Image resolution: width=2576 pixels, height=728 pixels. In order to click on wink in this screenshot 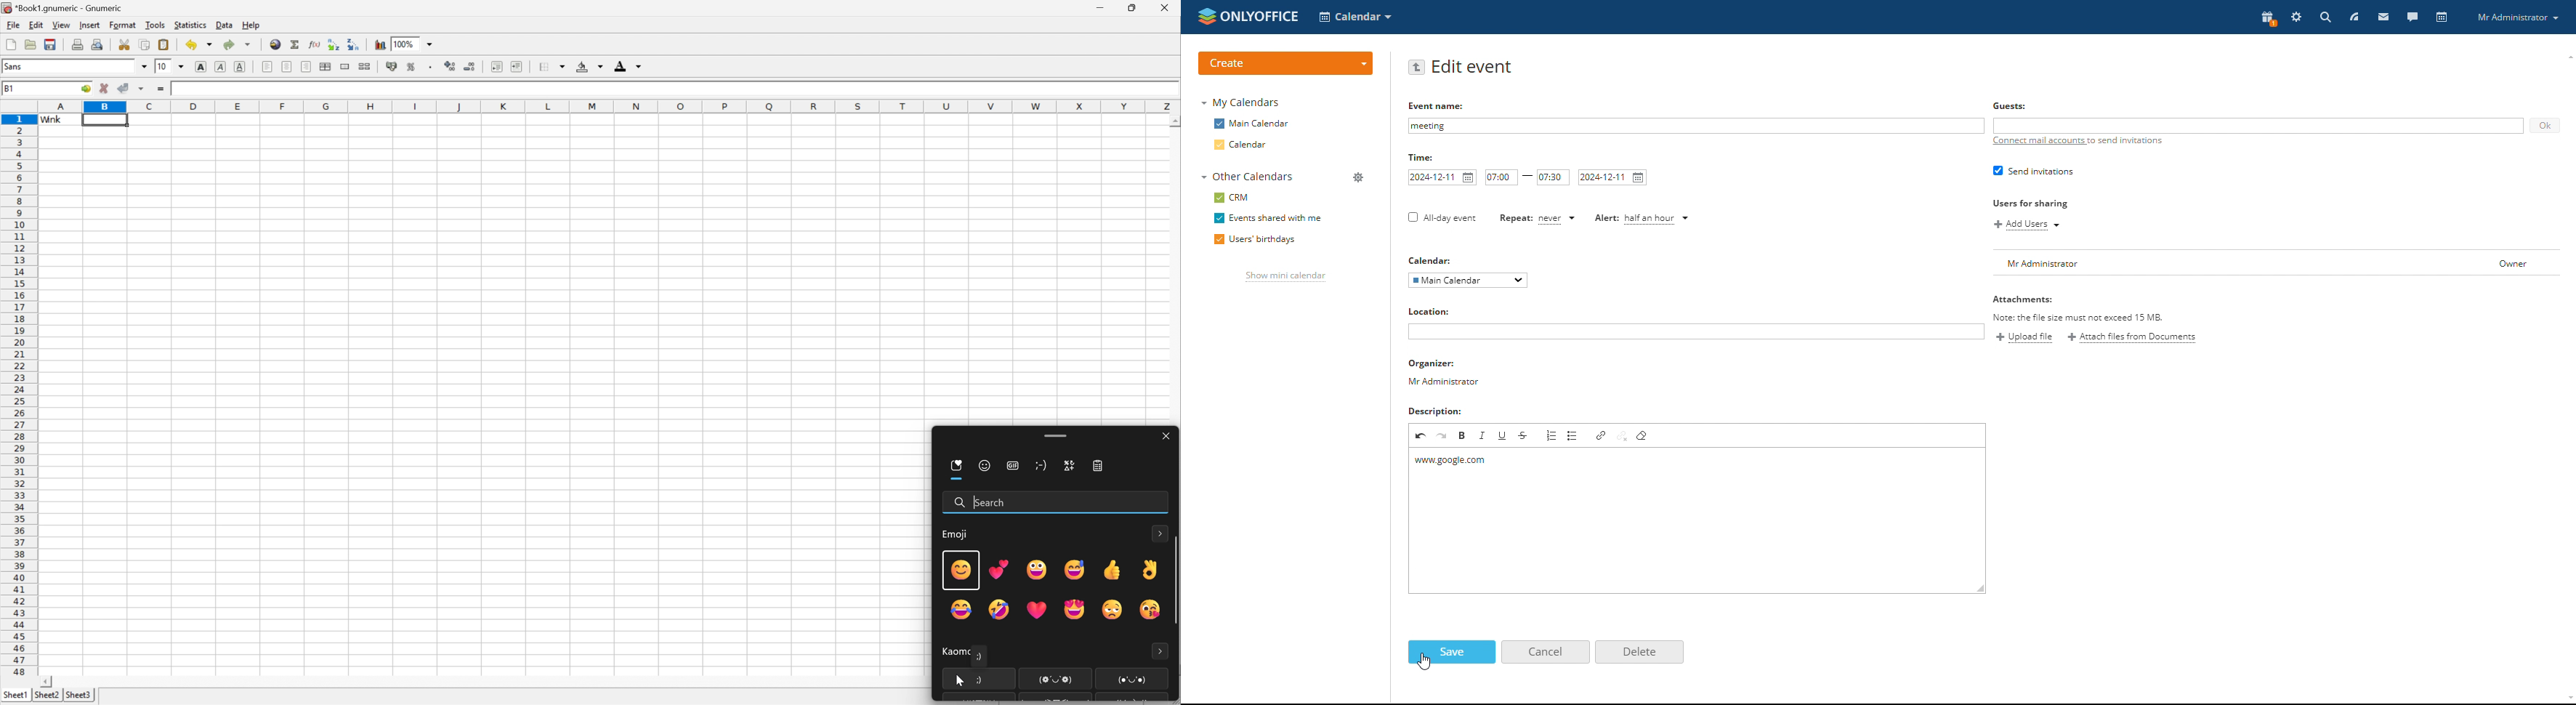, I will do `click(52, 120)`.